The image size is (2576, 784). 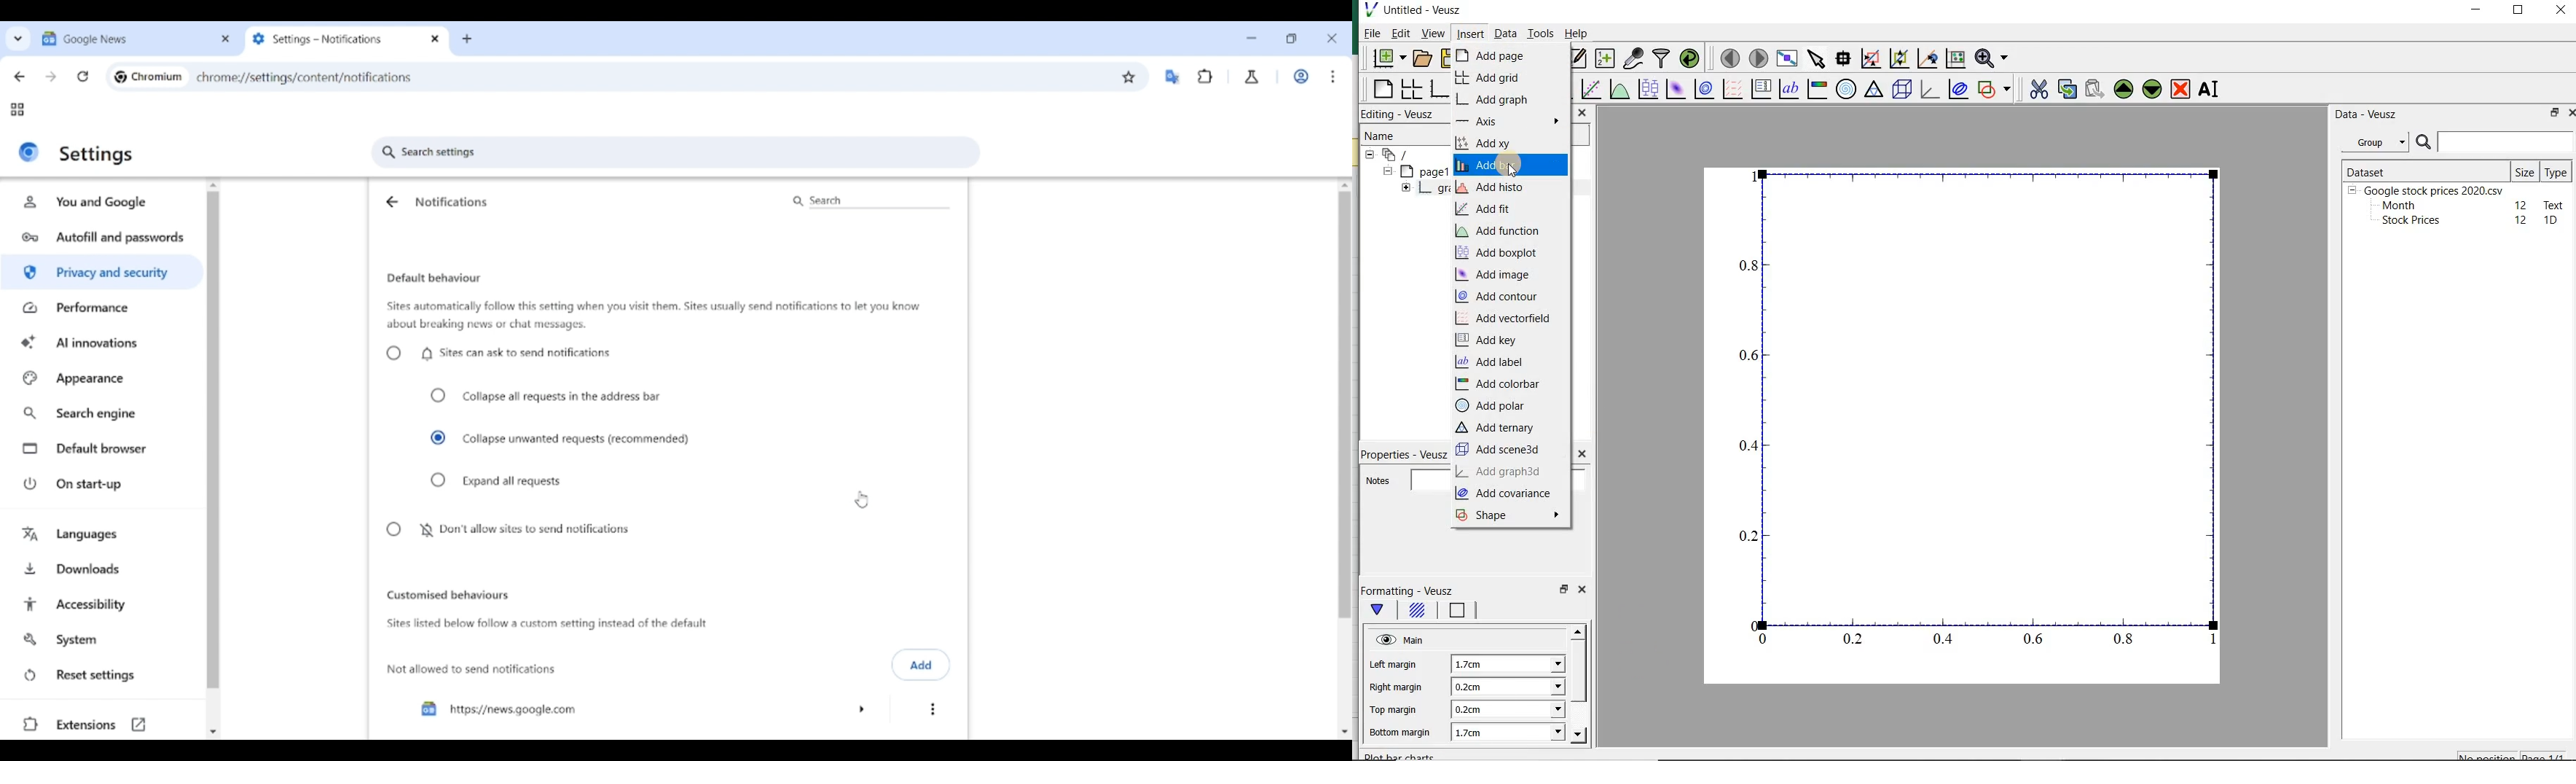 I want to click on add contour, so click(x=1501, y=296).